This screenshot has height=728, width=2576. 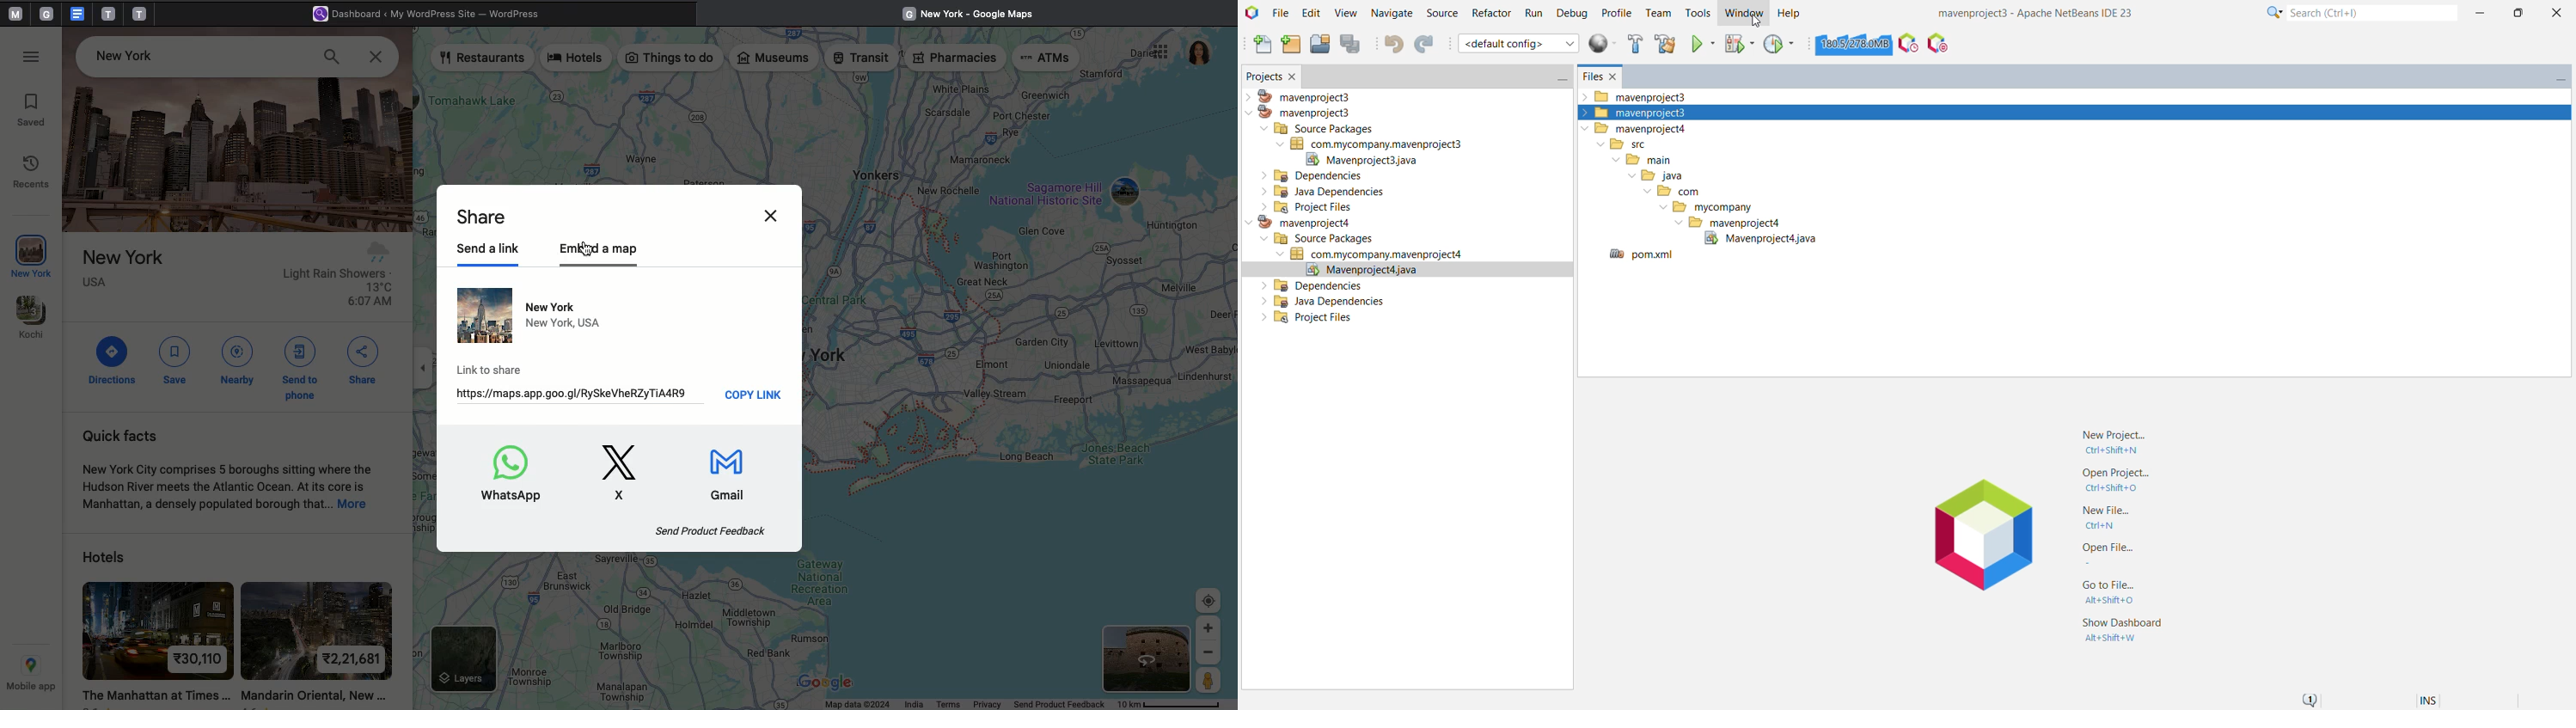 I want to click on New York, so click(x=34, y=257).